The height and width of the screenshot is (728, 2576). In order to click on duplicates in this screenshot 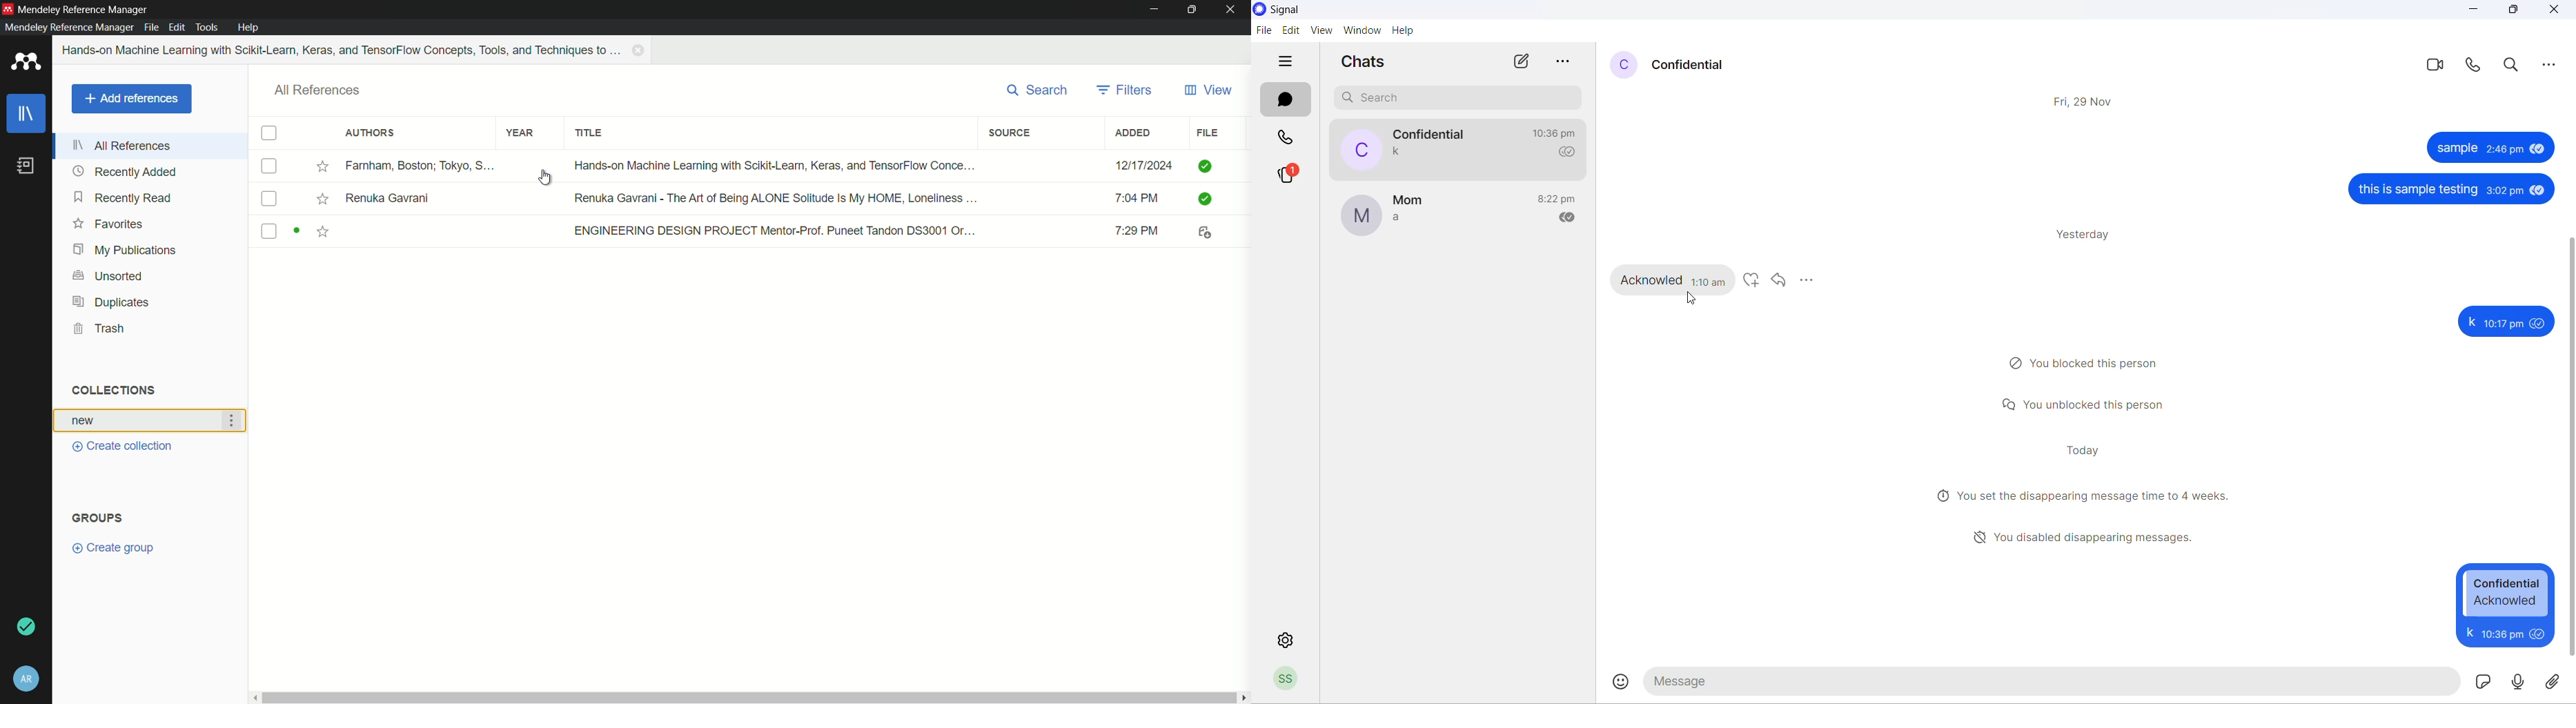, I will do `click(111, 302)`.